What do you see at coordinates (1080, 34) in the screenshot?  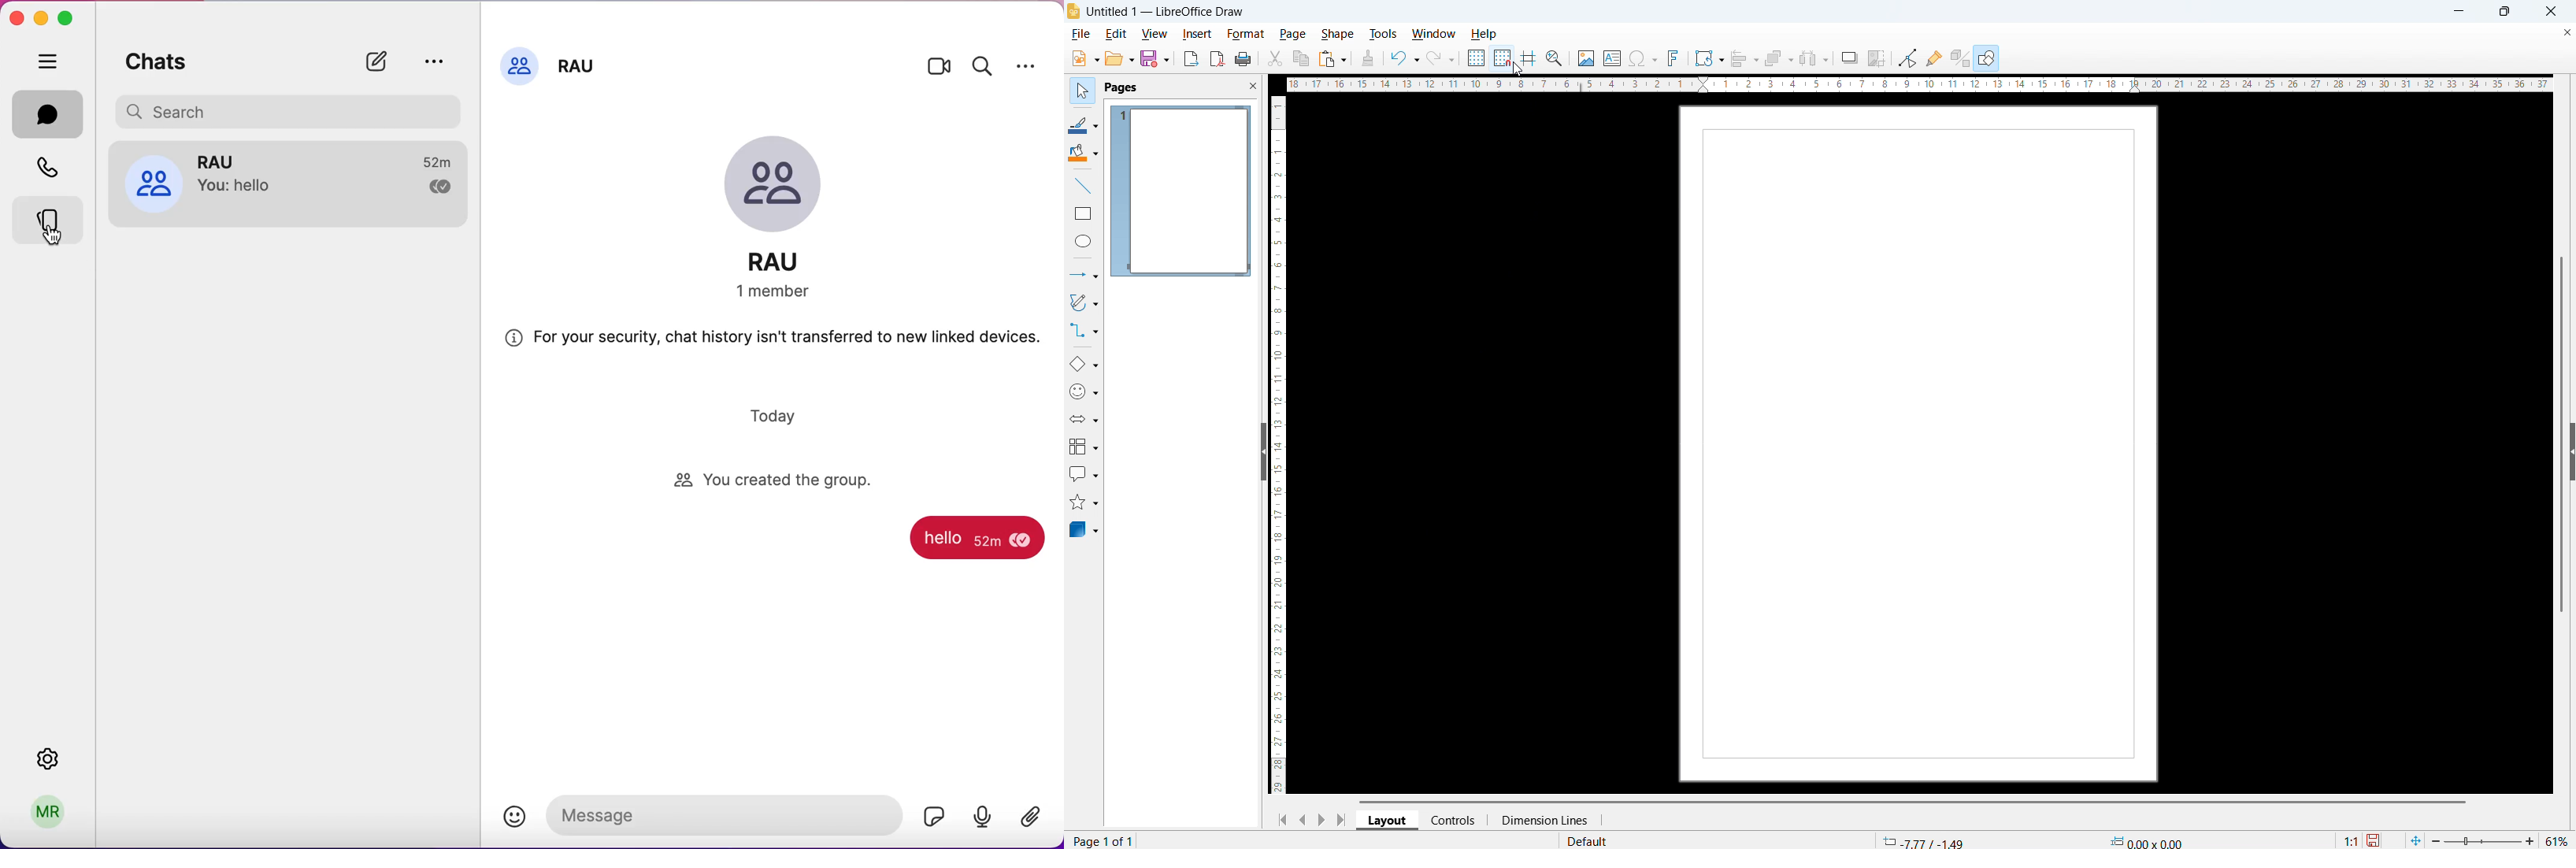 I see `file ` at bounding box center [1080, 34].